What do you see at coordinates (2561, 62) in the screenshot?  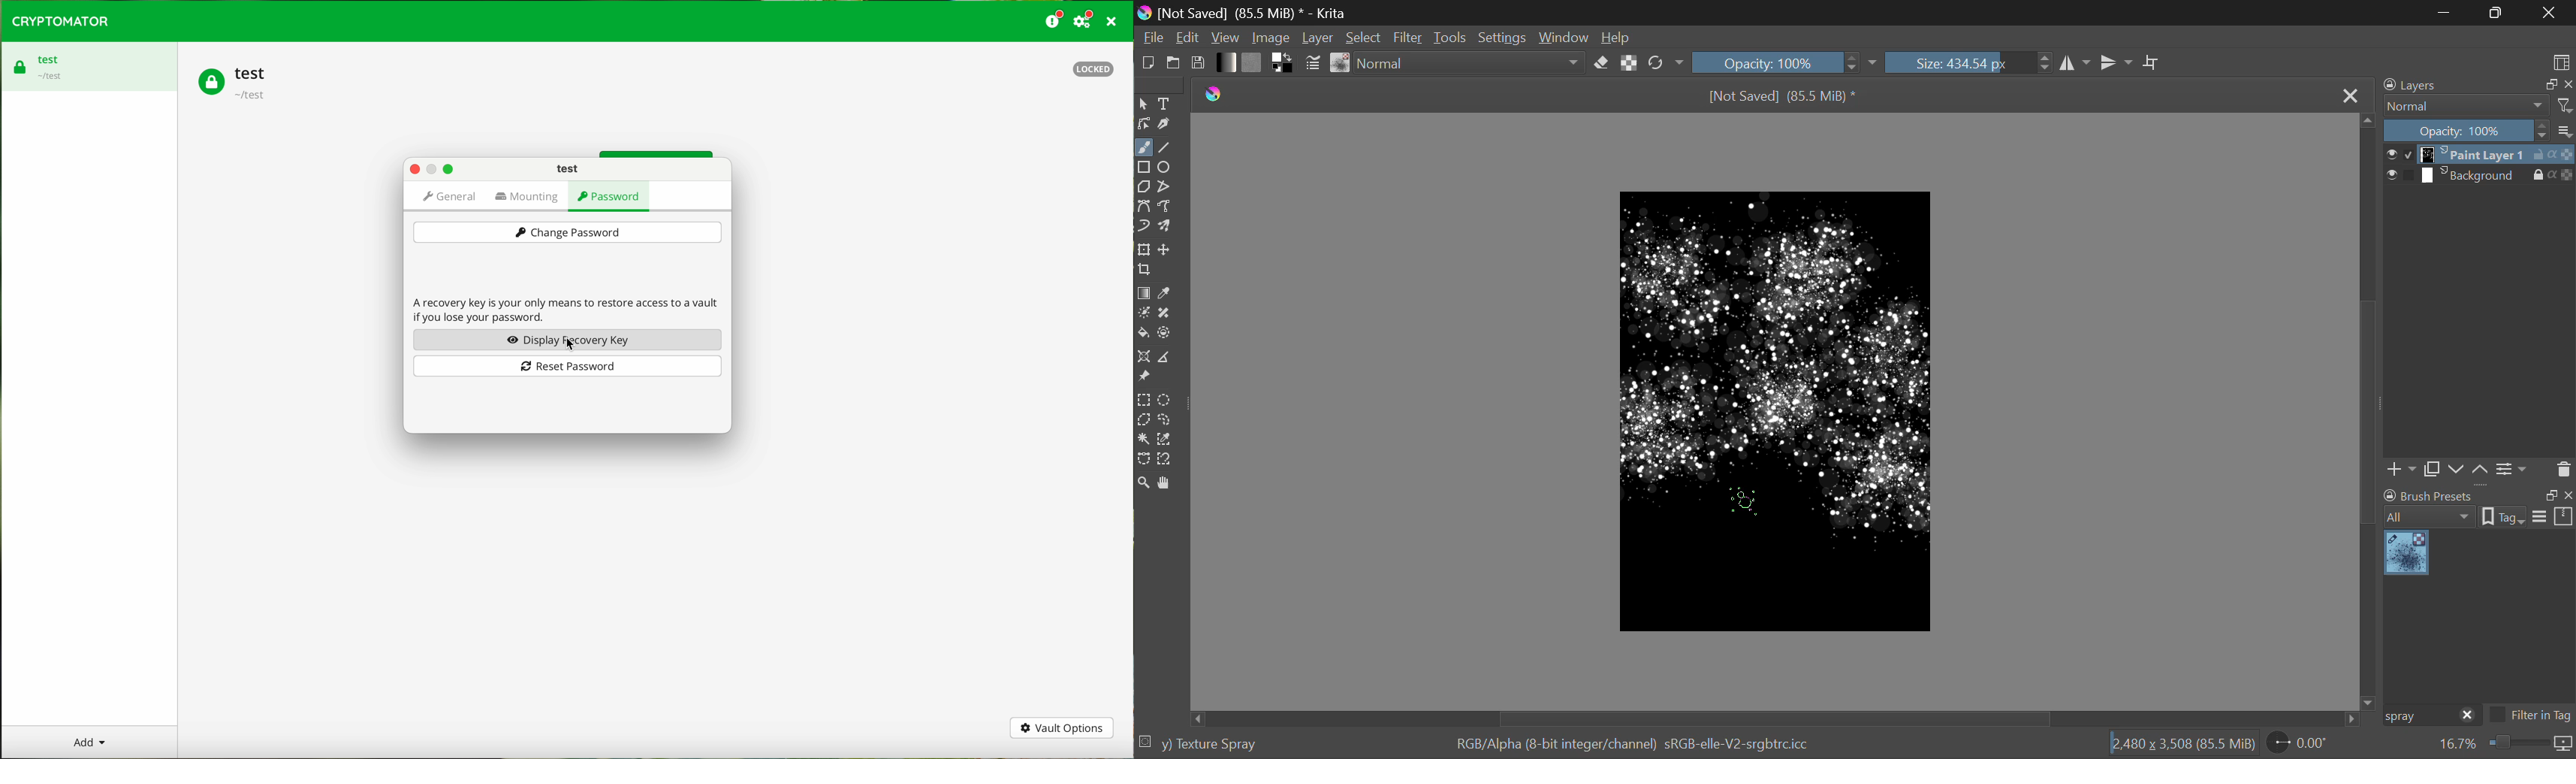 I see `Choose Workspace` at bounding box center [2561, 62].